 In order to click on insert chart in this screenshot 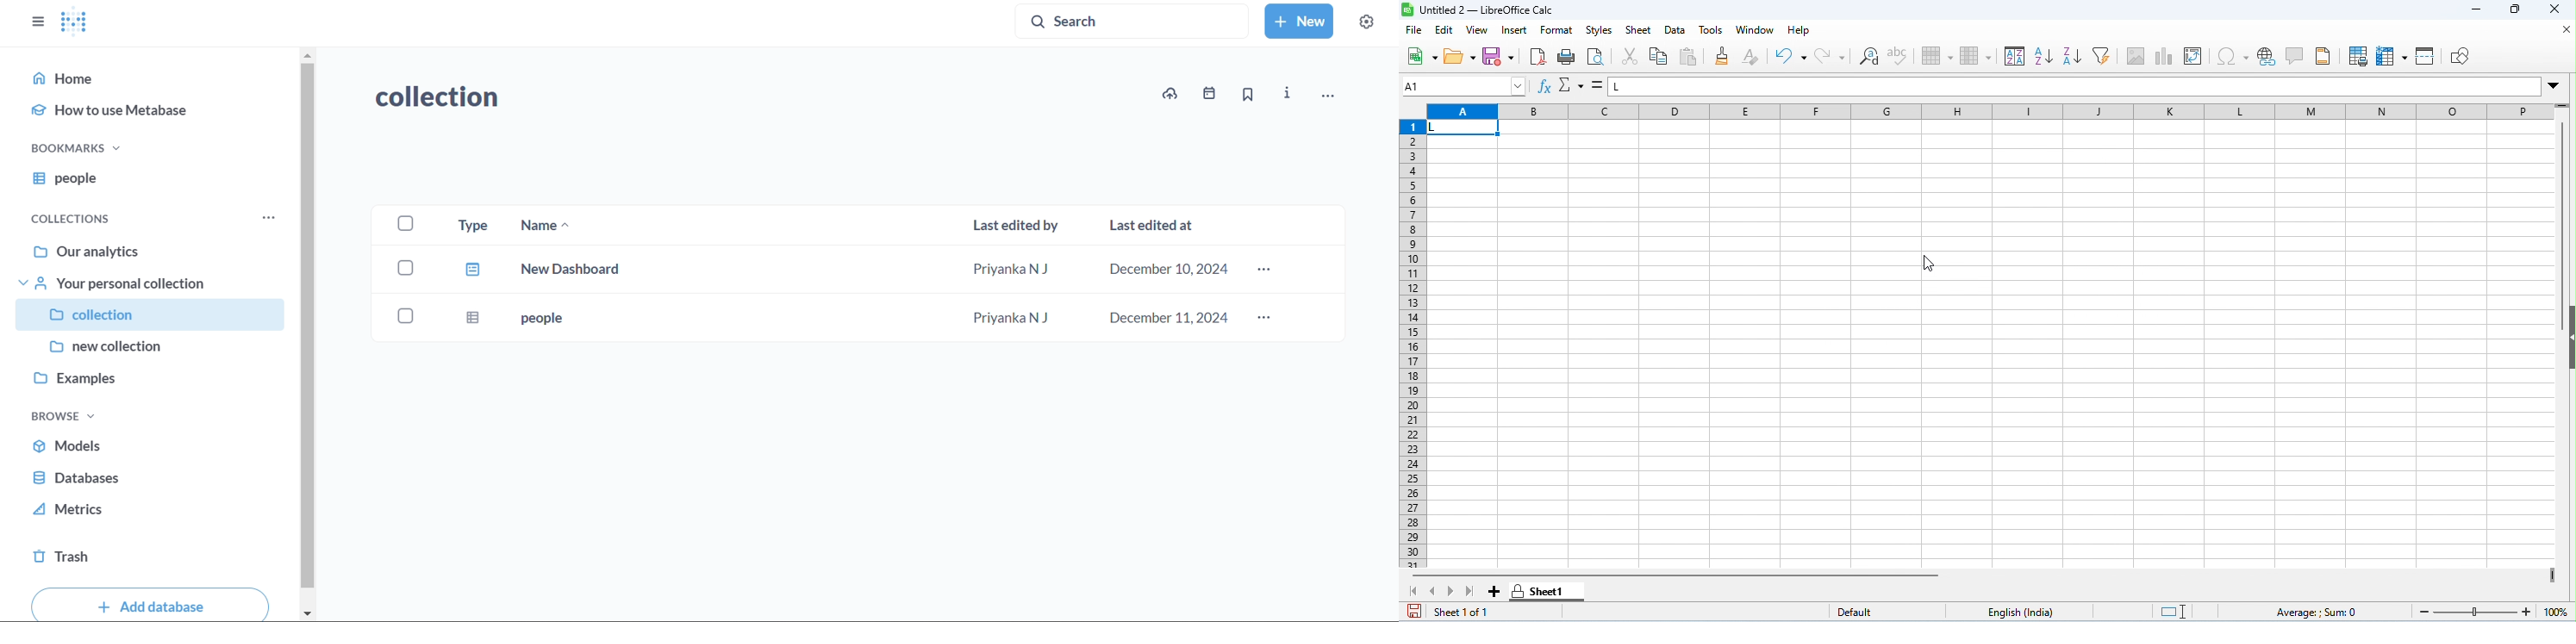, I will do `click(2162, 55)`.